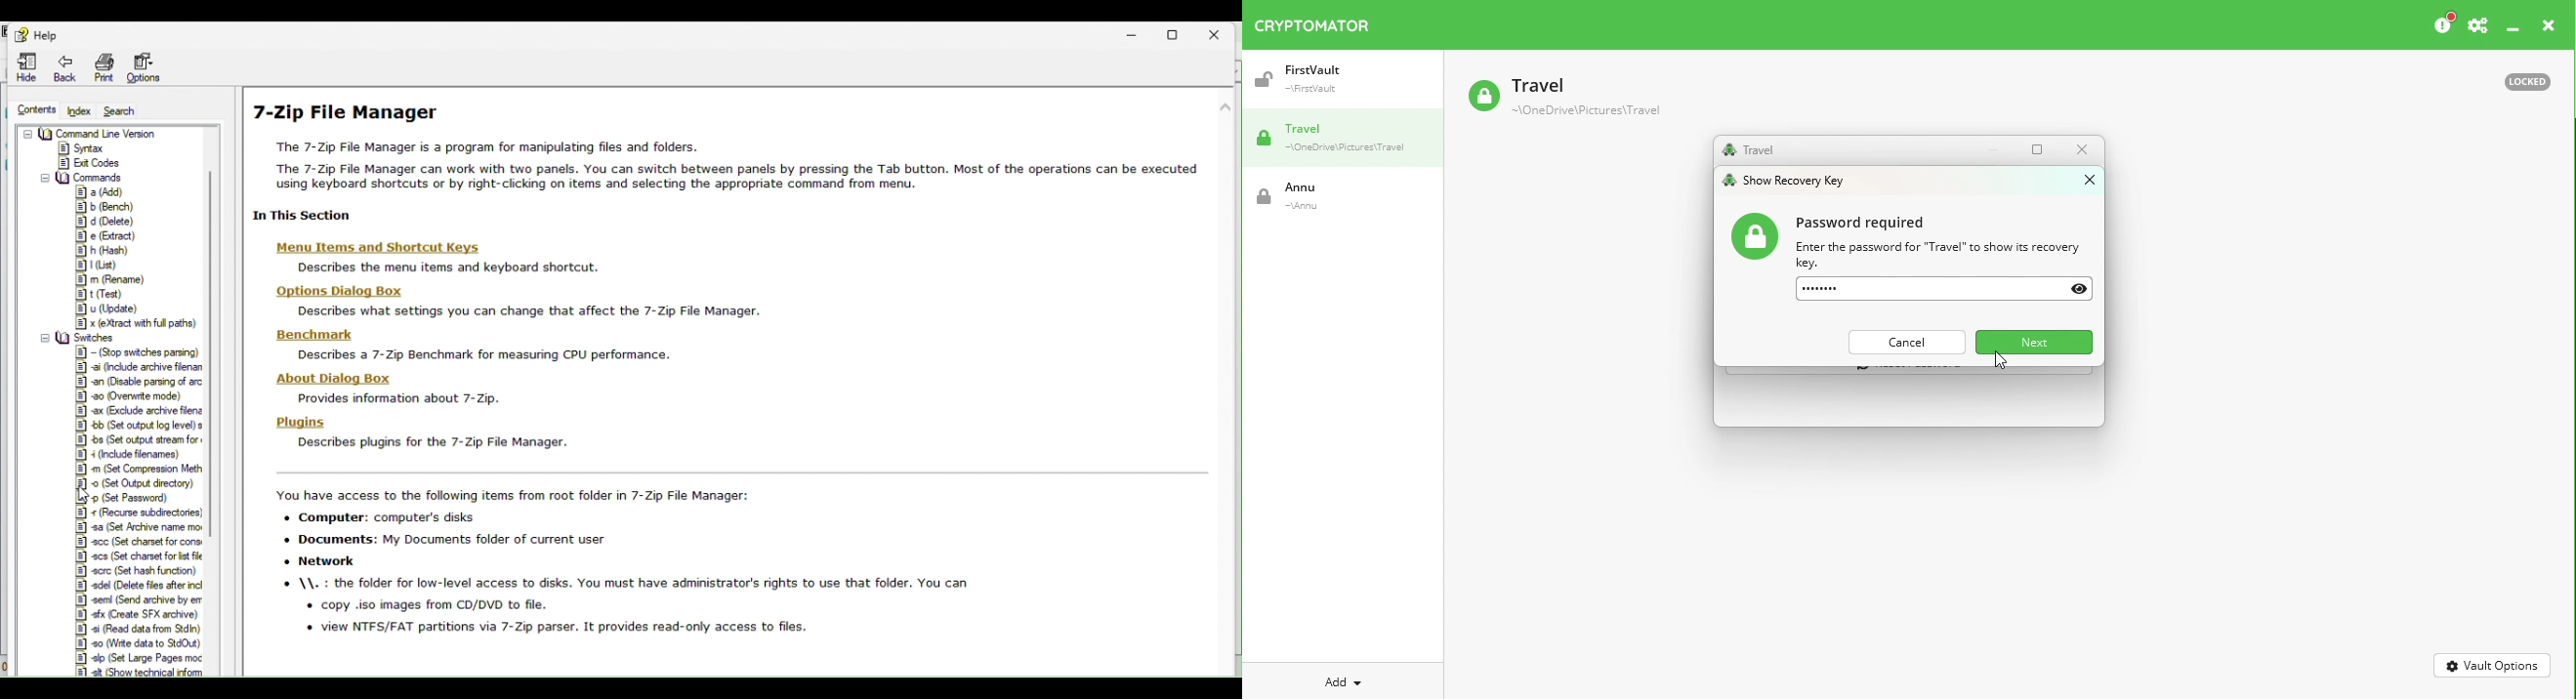  Describe the element at coordinates (139, 470) in the screenshot. I see `Set compression method` at that location.